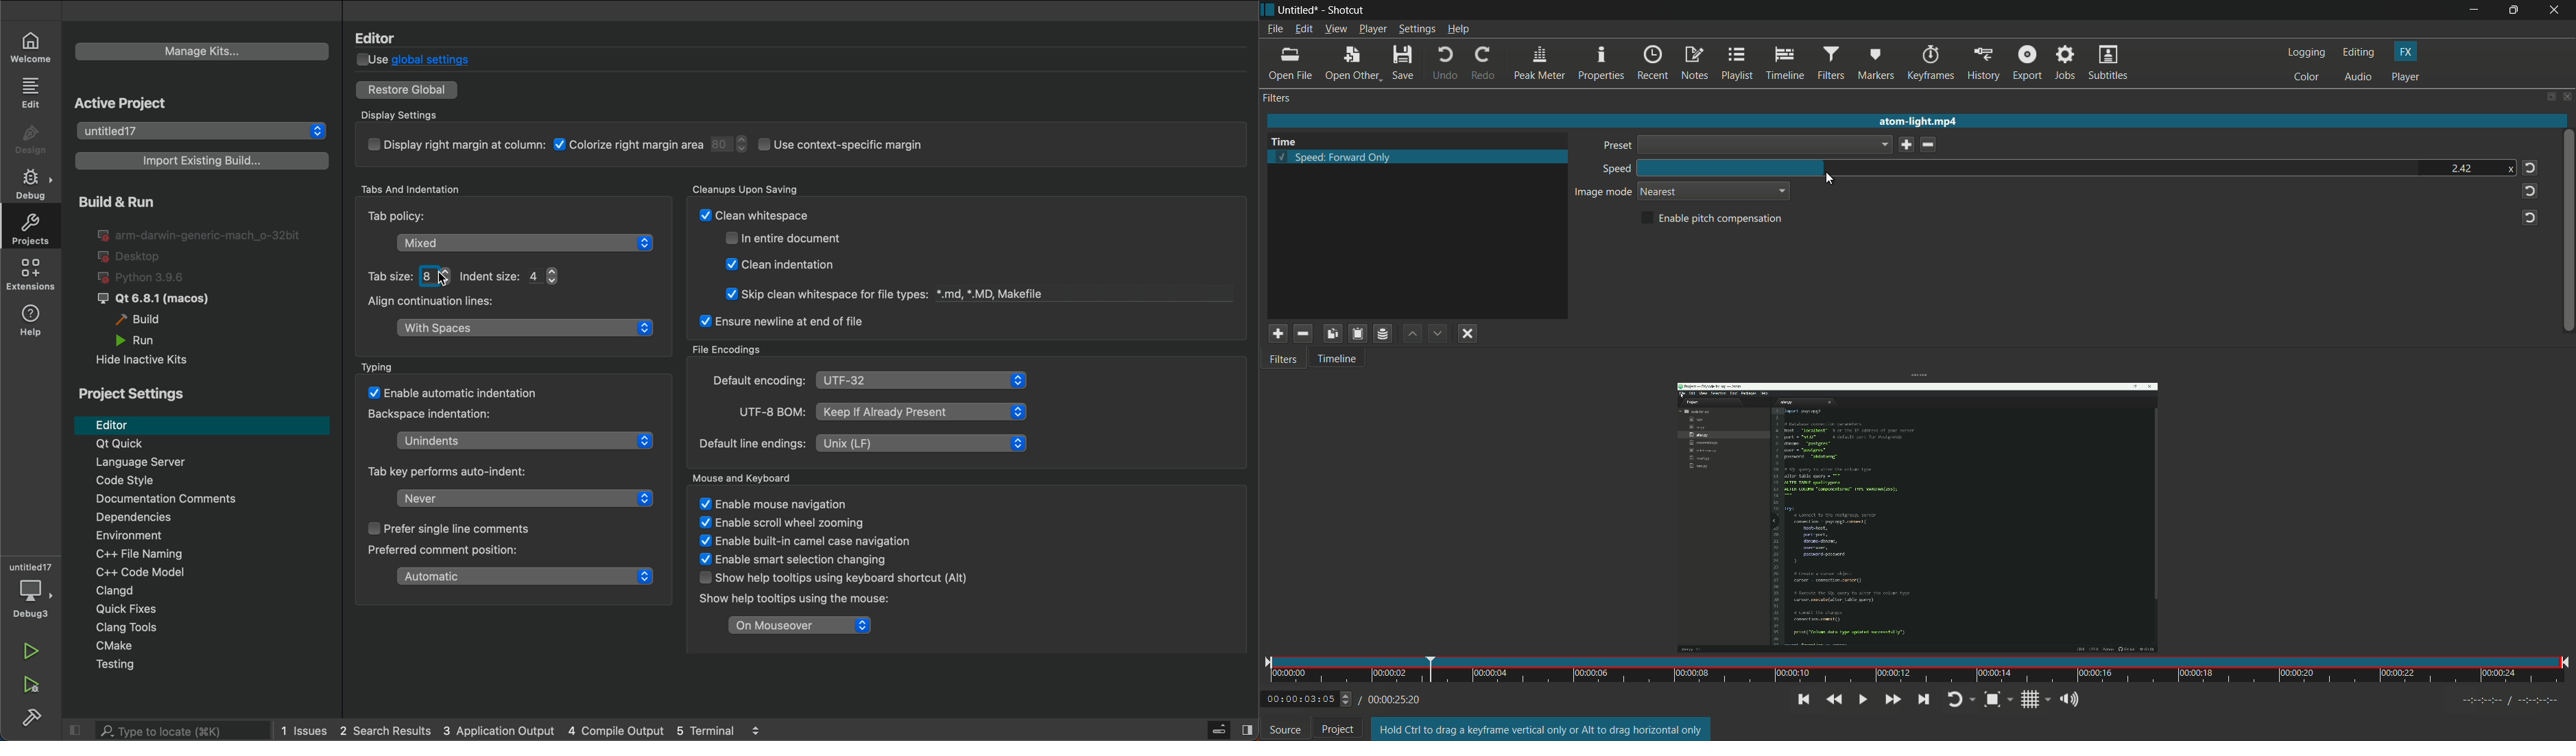 The height and width of the screenshot is (756, 2576). What do you see at coordinates (1459, 30) in the screenshot?
I see `help menu` at bounding box center [1459, 30].